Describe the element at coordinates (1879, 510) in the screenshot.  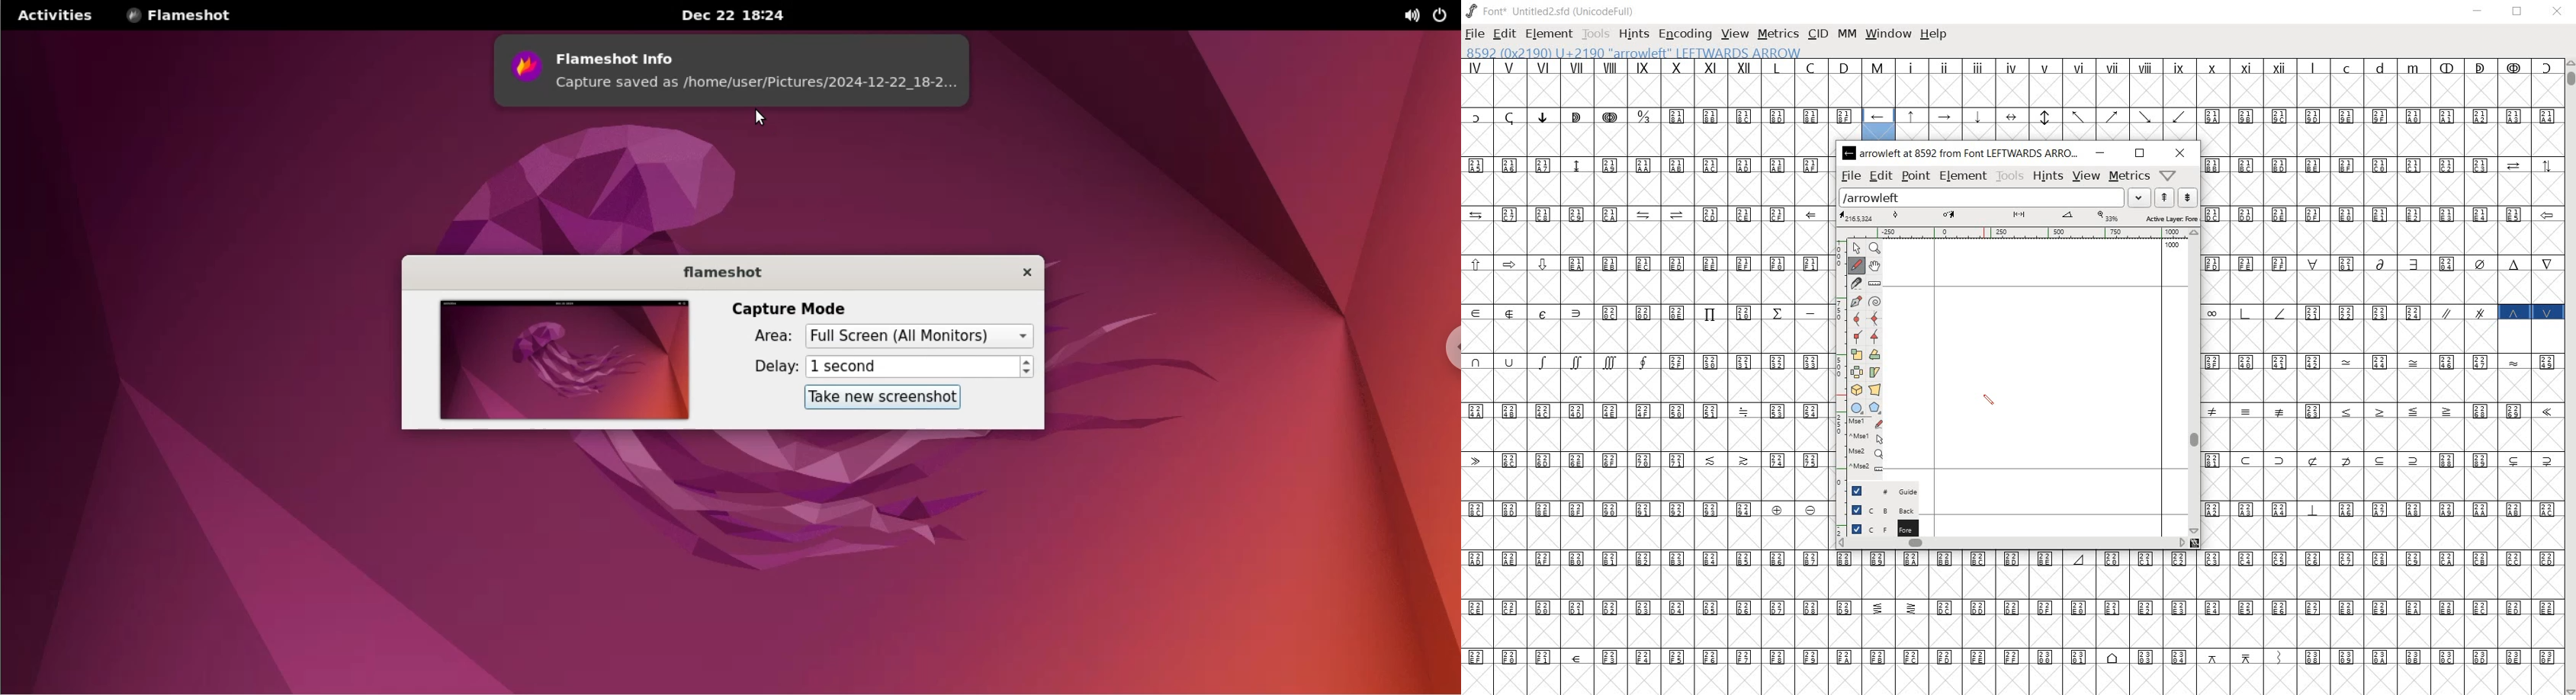
I see `background layer` at that location.